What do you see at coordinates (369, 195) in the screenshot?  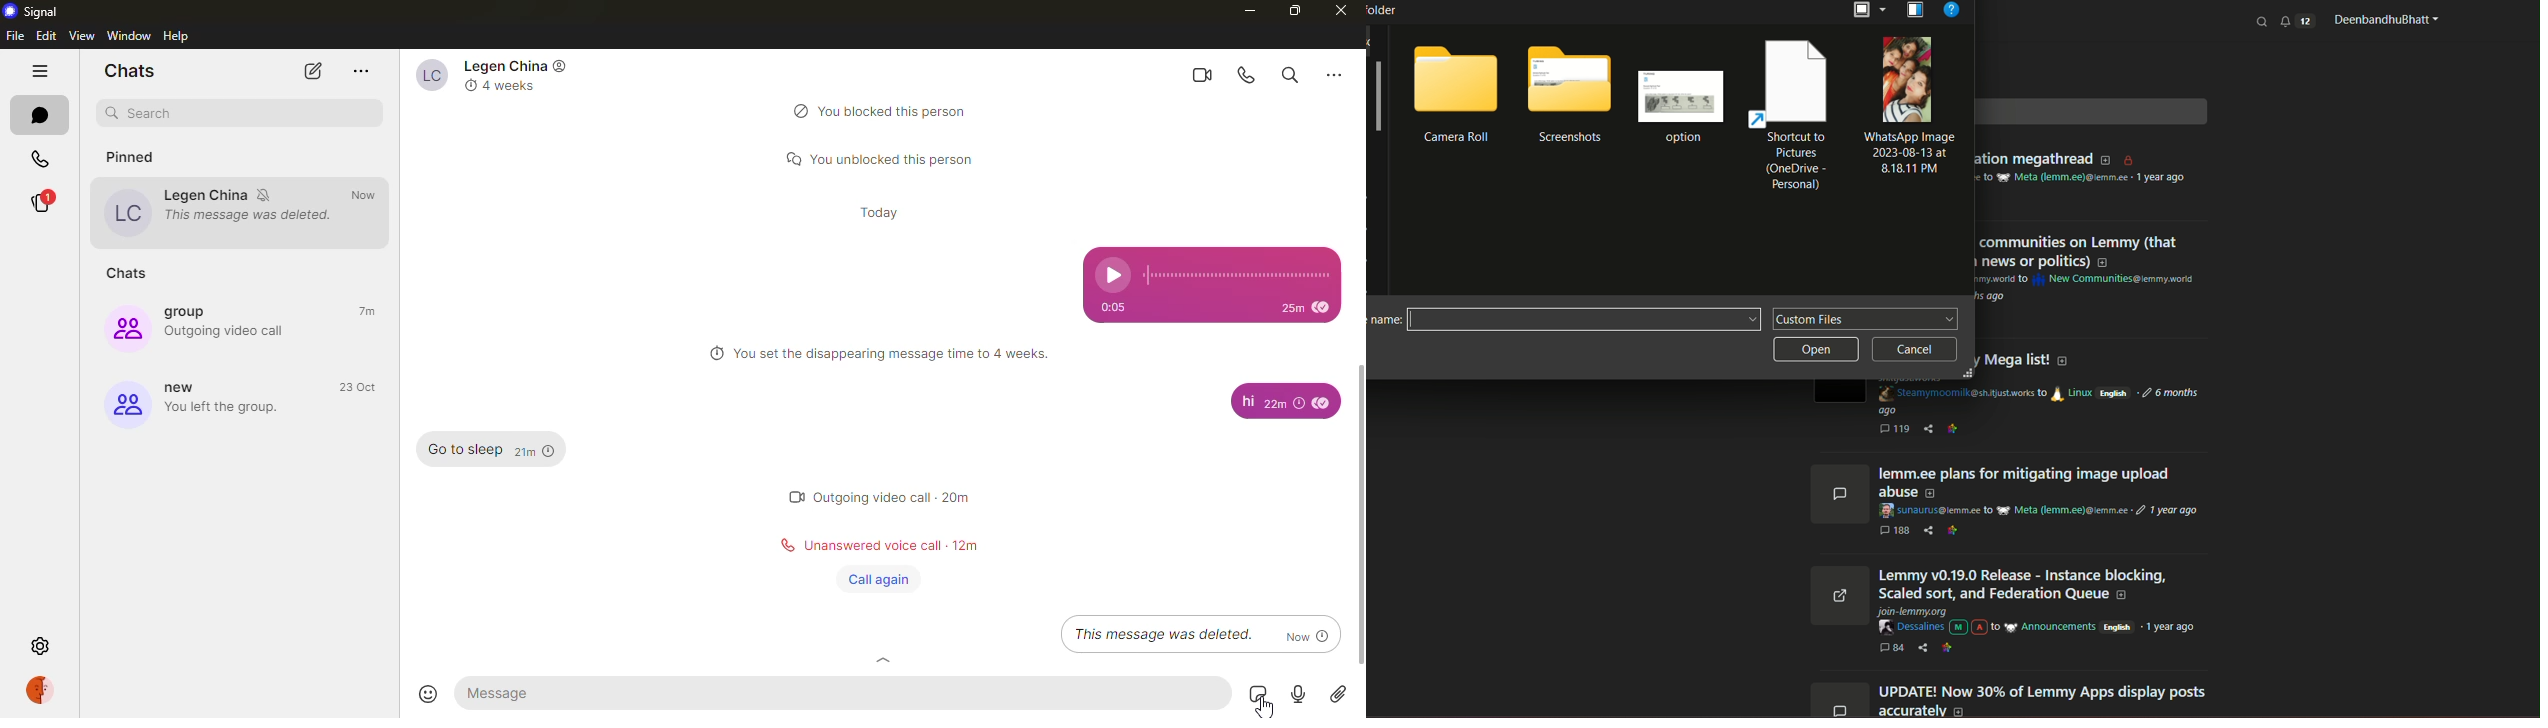 I see `now` at bounding box center [369, 195].